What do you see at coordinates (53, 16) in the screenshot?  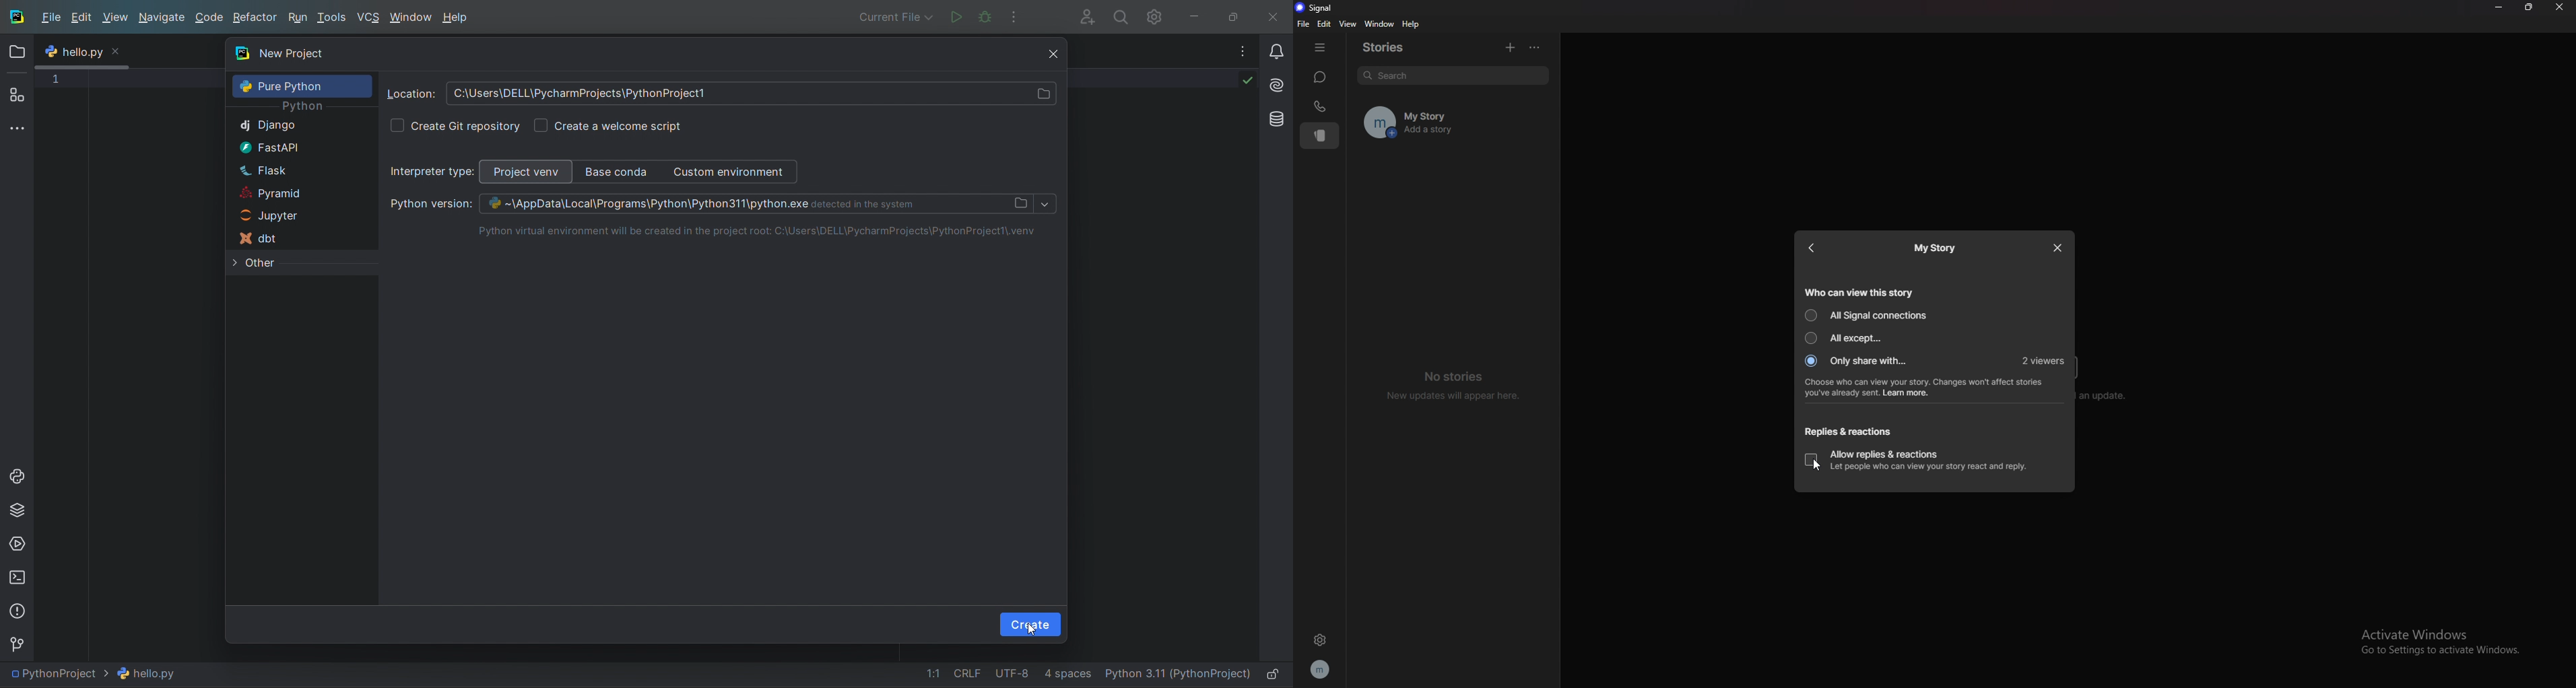 I see `file` at bounding box center [53, 16].